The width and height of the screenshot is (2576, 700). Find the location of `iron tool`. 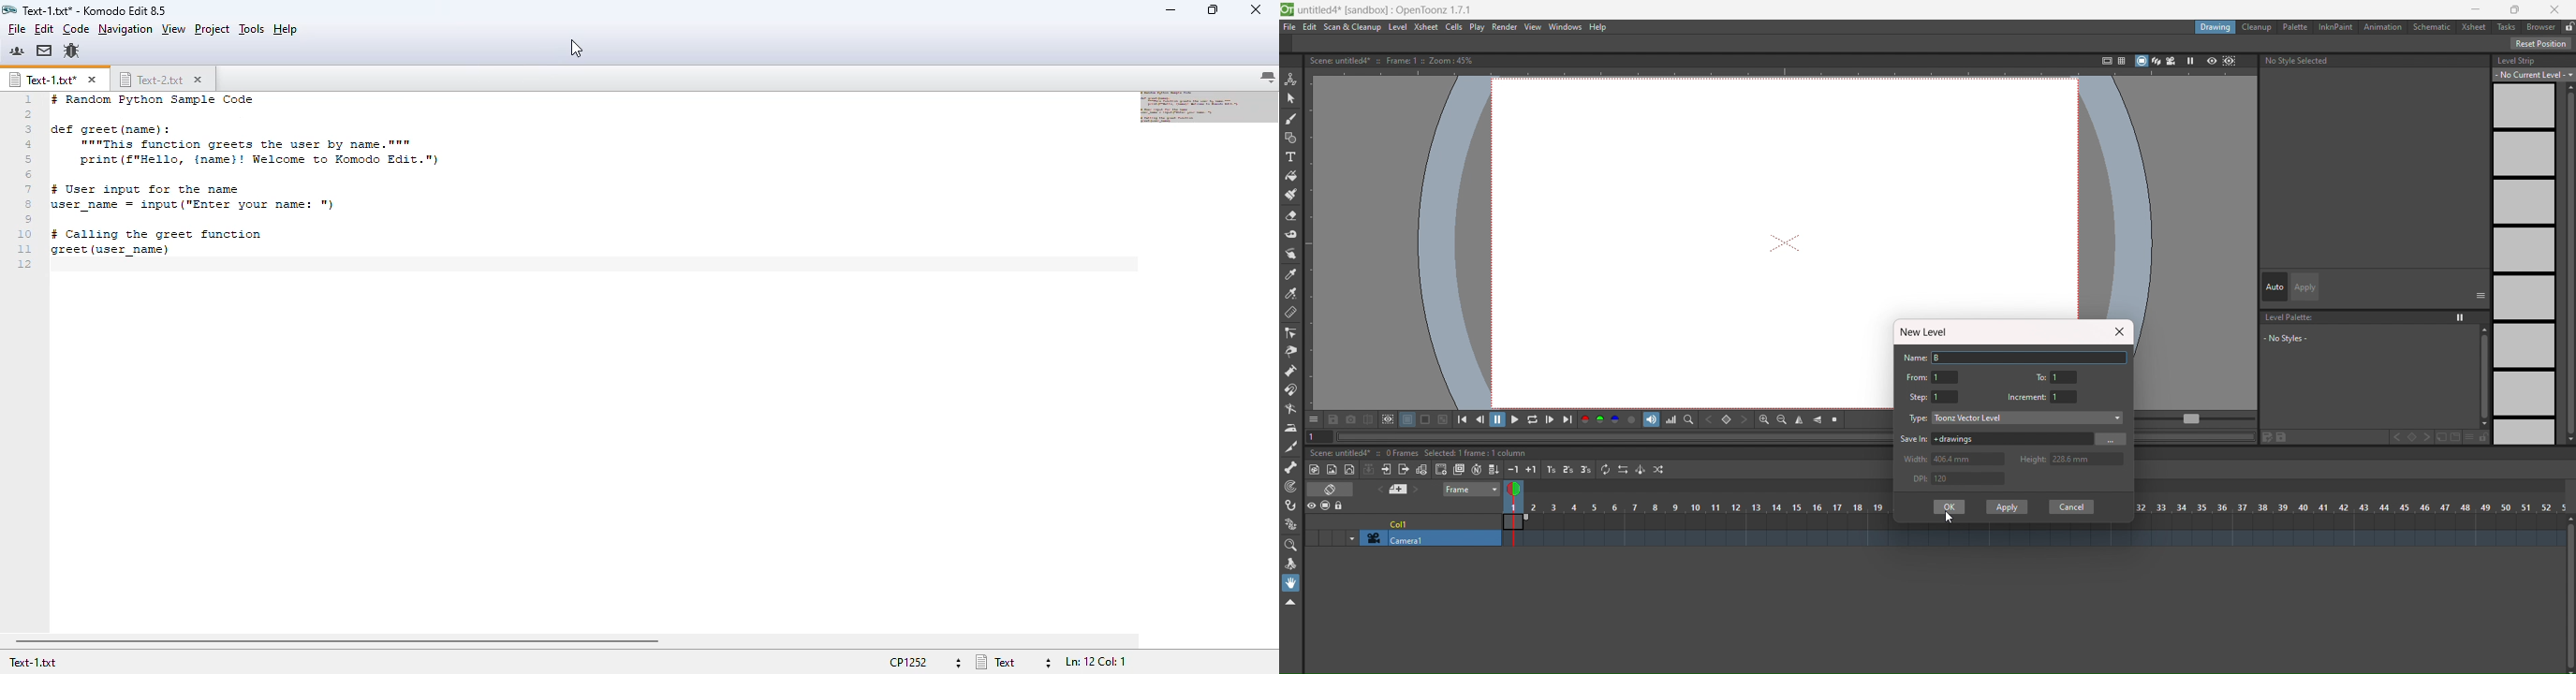

iron tool is located at coordinates (1291, 429).